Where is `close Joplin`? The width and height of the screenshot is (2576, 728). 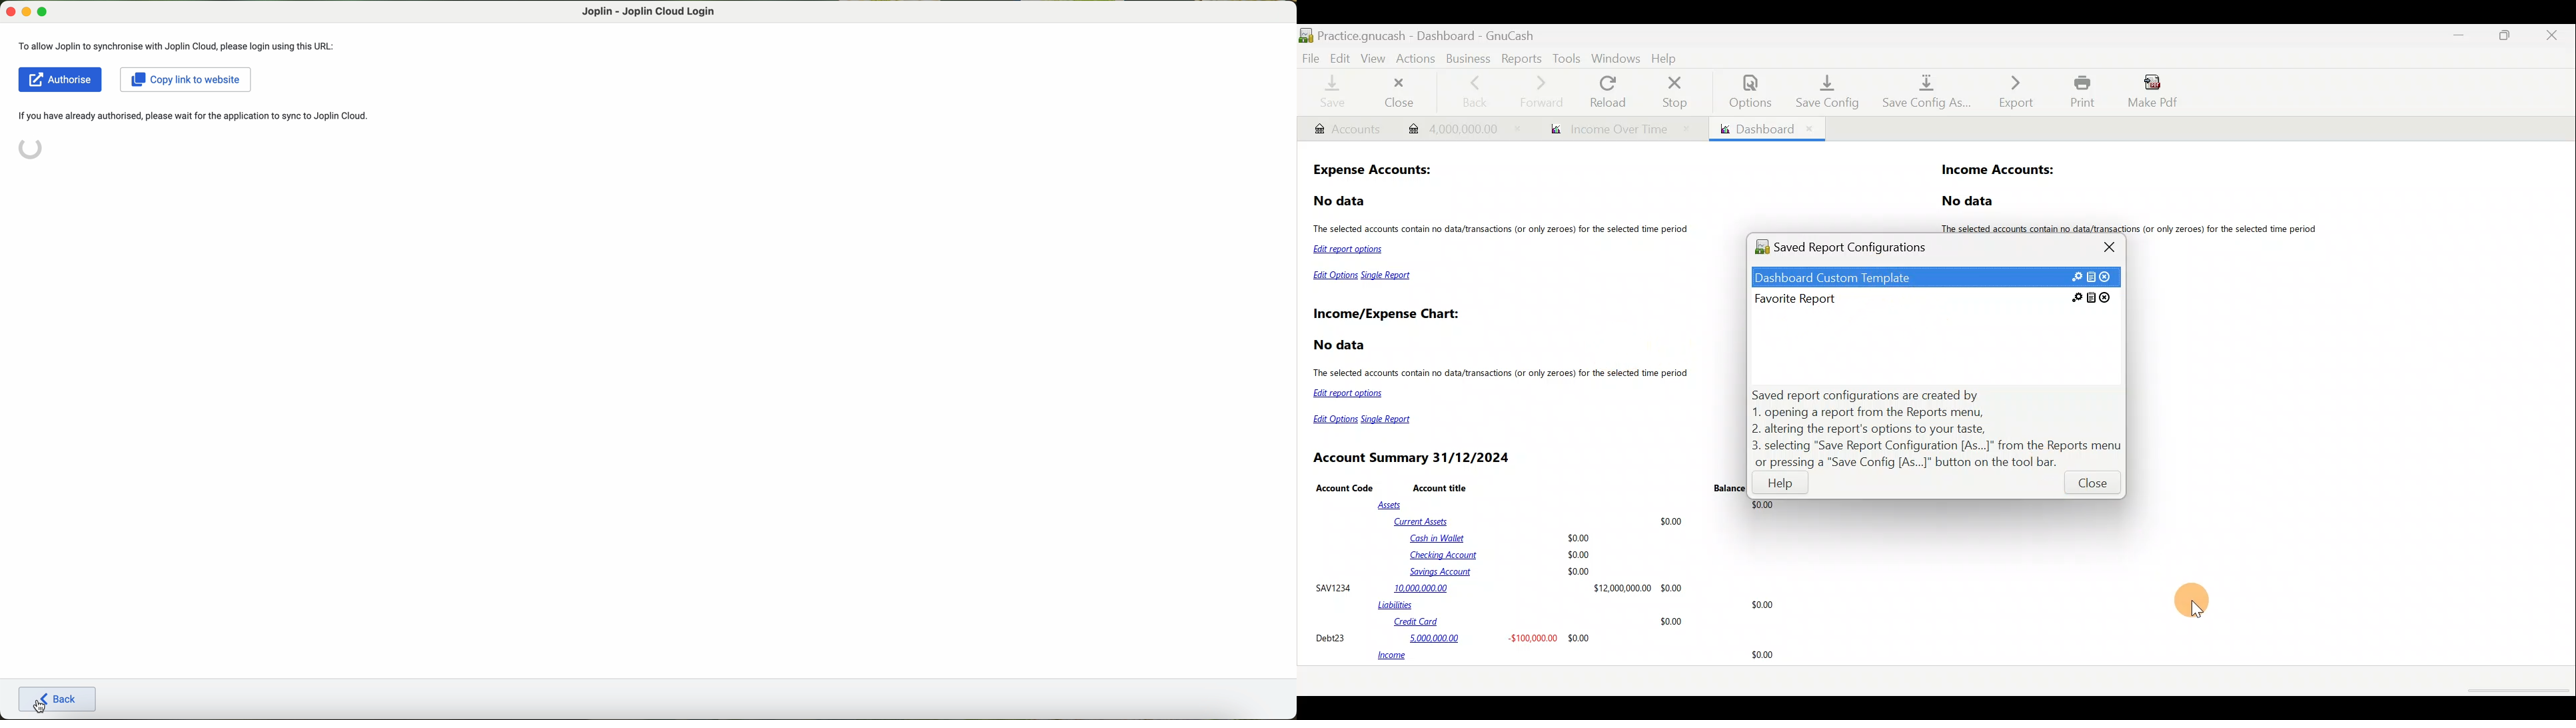
close Joplin is located at coordinates (10, 12).